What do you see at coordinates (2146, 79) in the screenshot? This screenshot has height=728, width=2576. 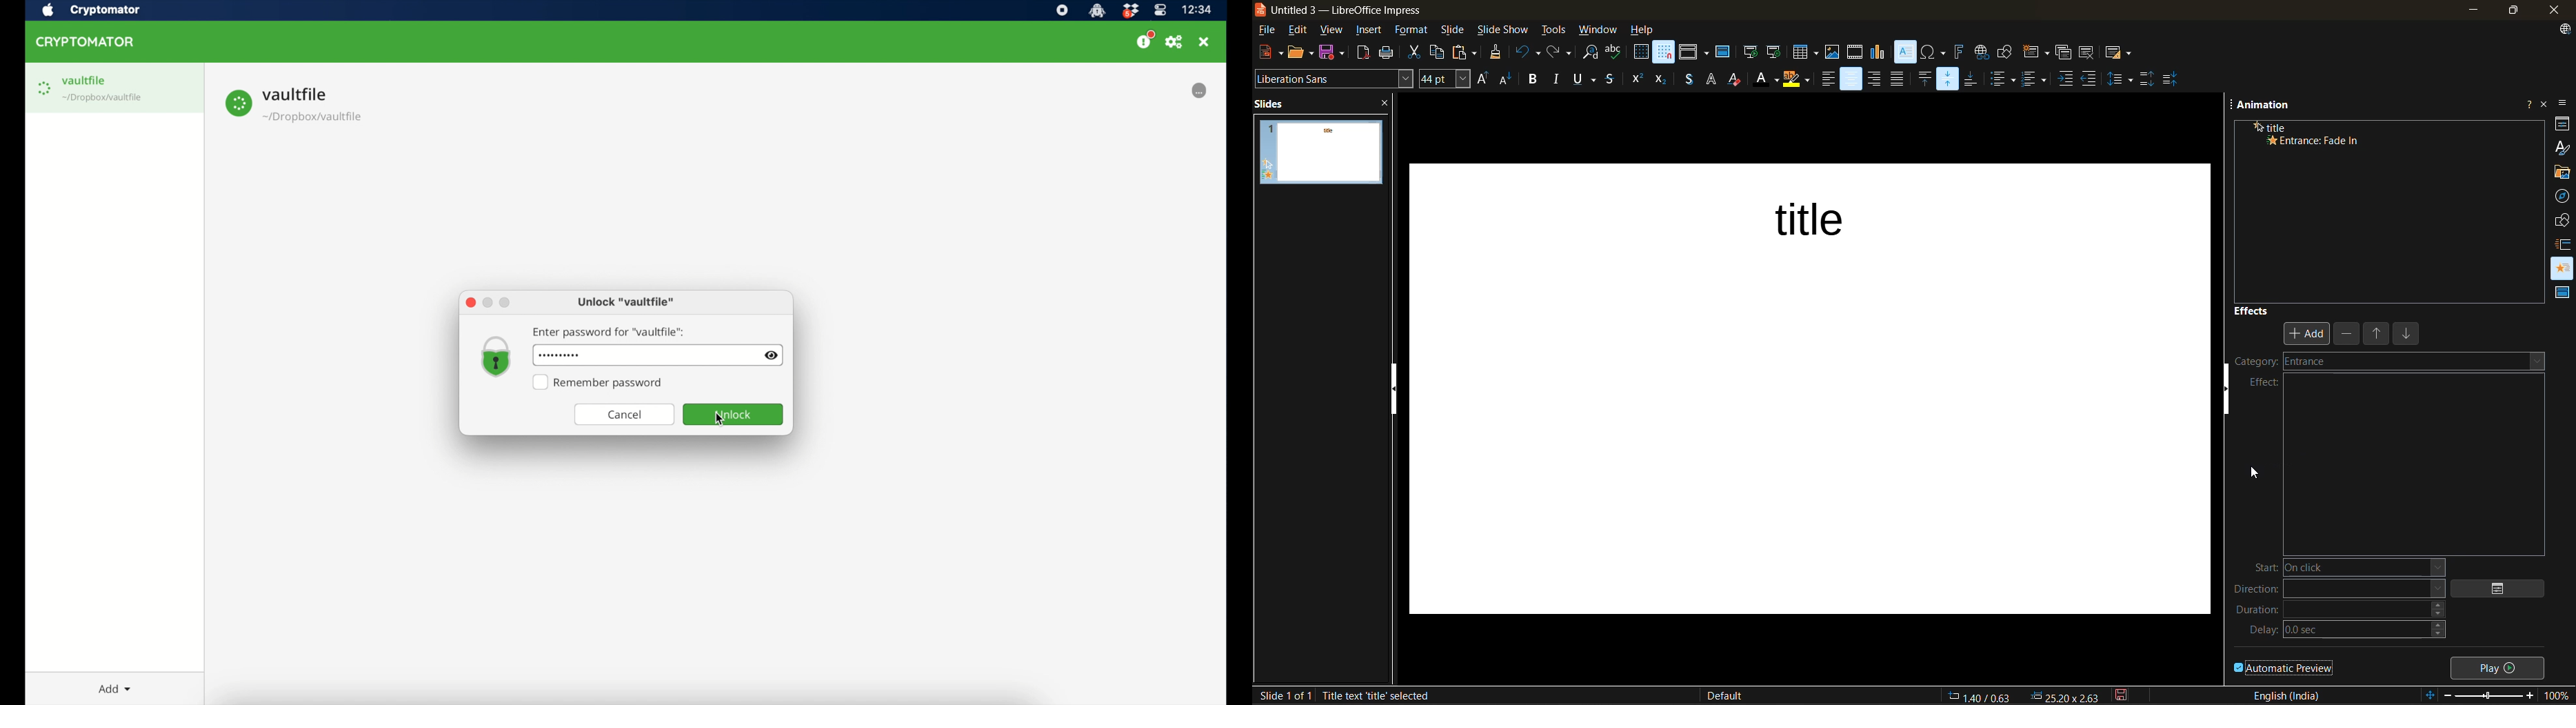 I see `increase paragraph spacing` at bounding box center [2146, 79].